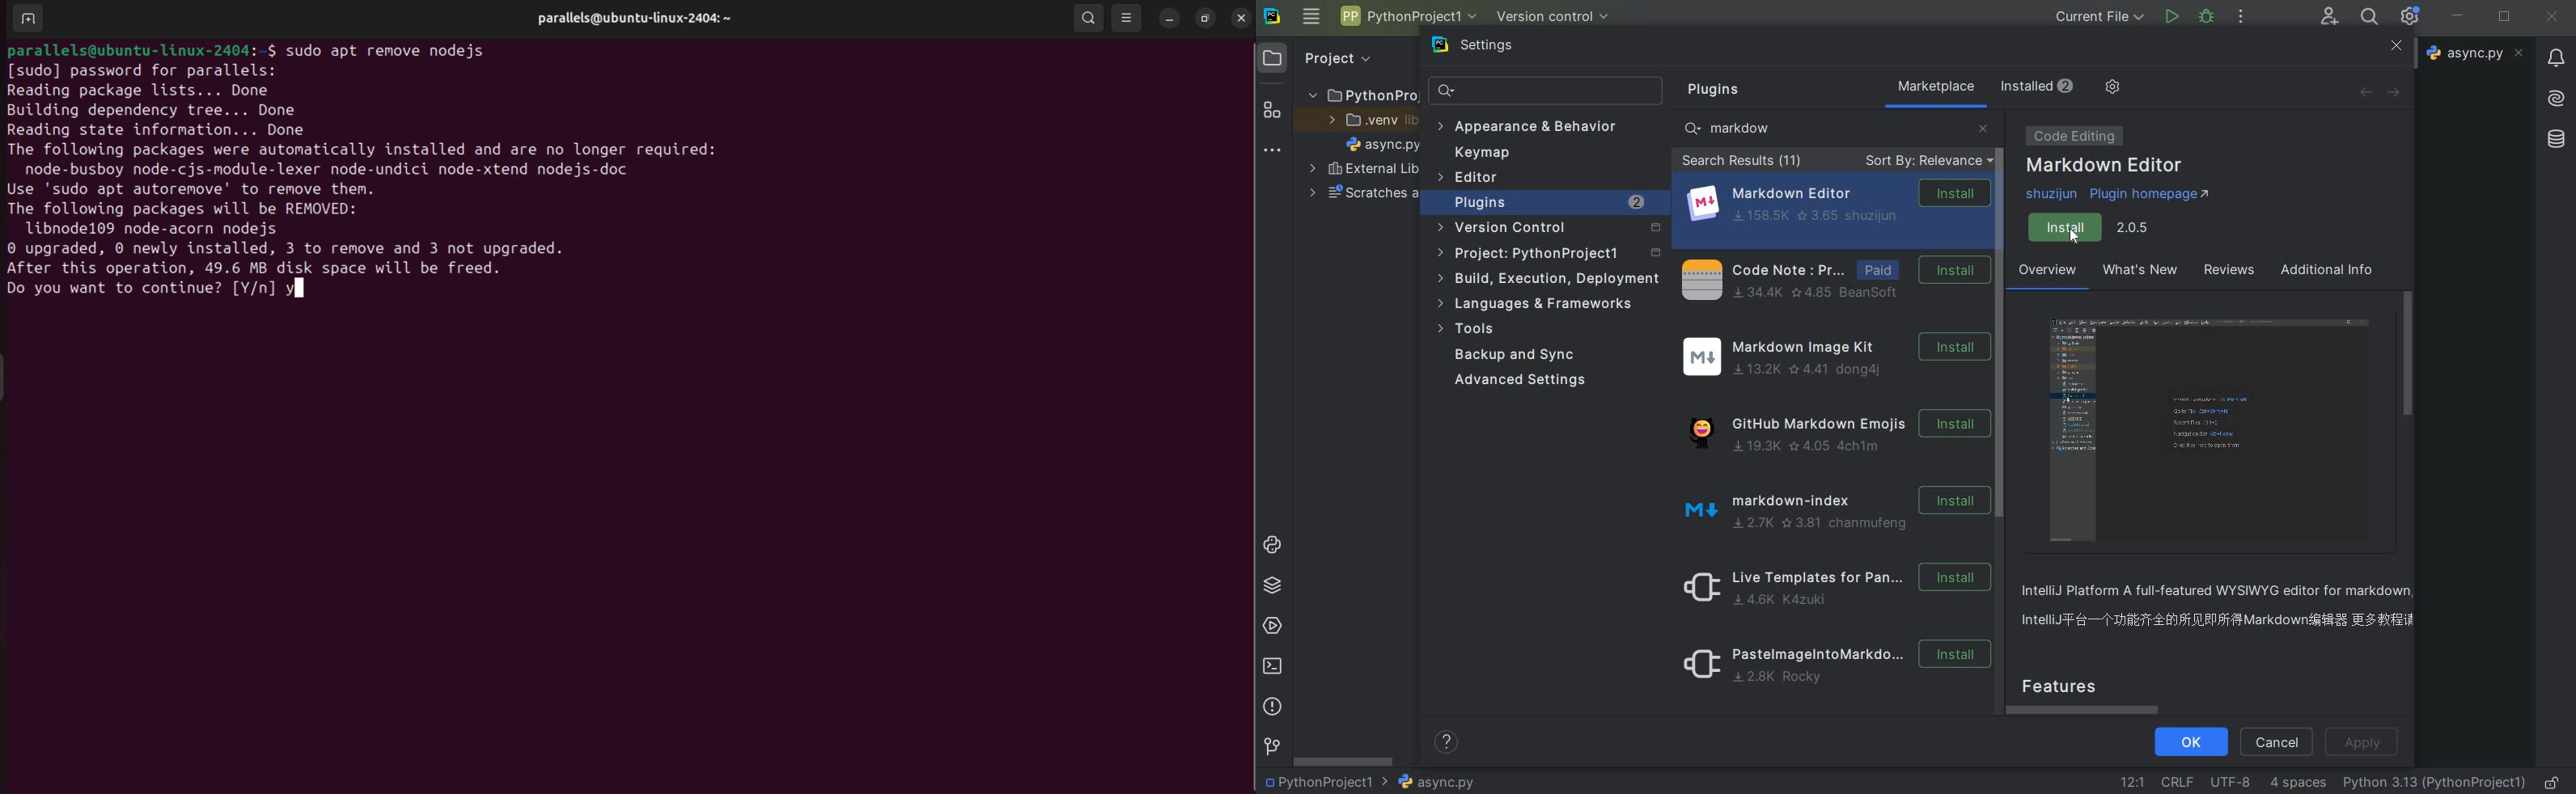 The width and height of the screenshot is (2576, 812). What do you see at coordinates (2555, 783) in the screenshot?
I see `make file ready only` at bounding box center [2555, 783].